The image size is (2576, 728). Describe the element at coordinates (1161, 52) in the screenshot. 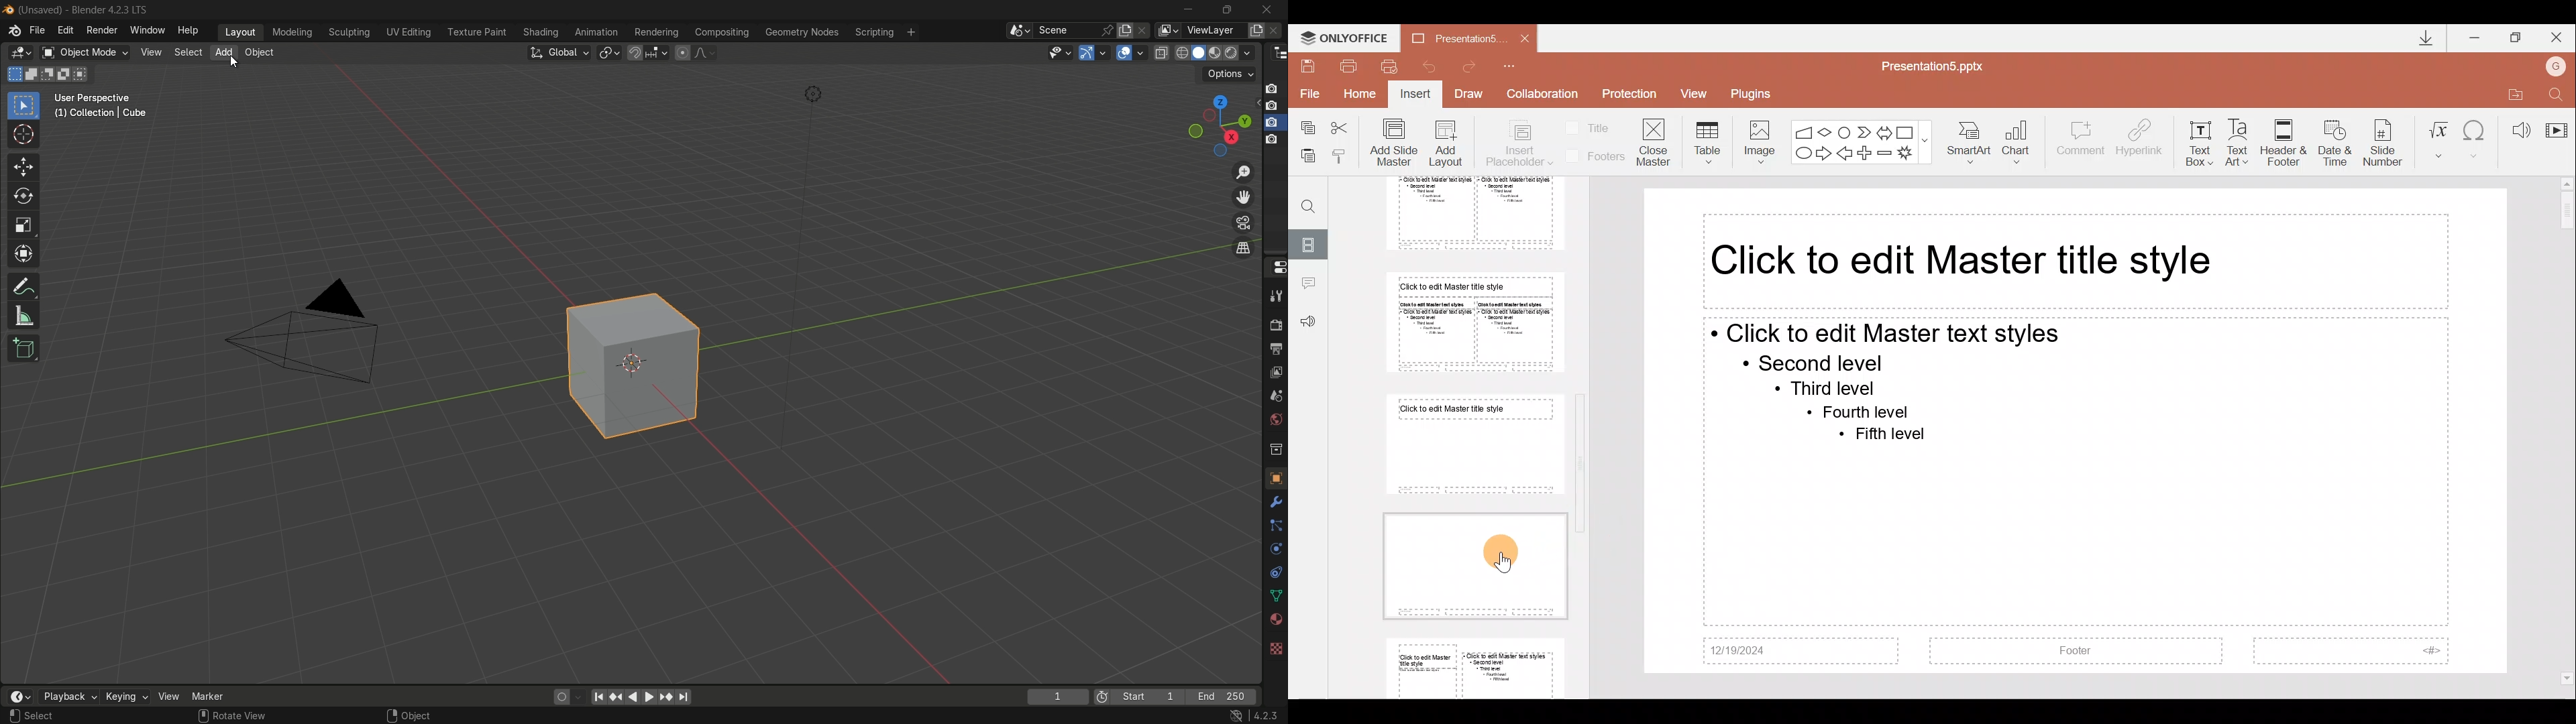

I see `toggle x ray` at that location.